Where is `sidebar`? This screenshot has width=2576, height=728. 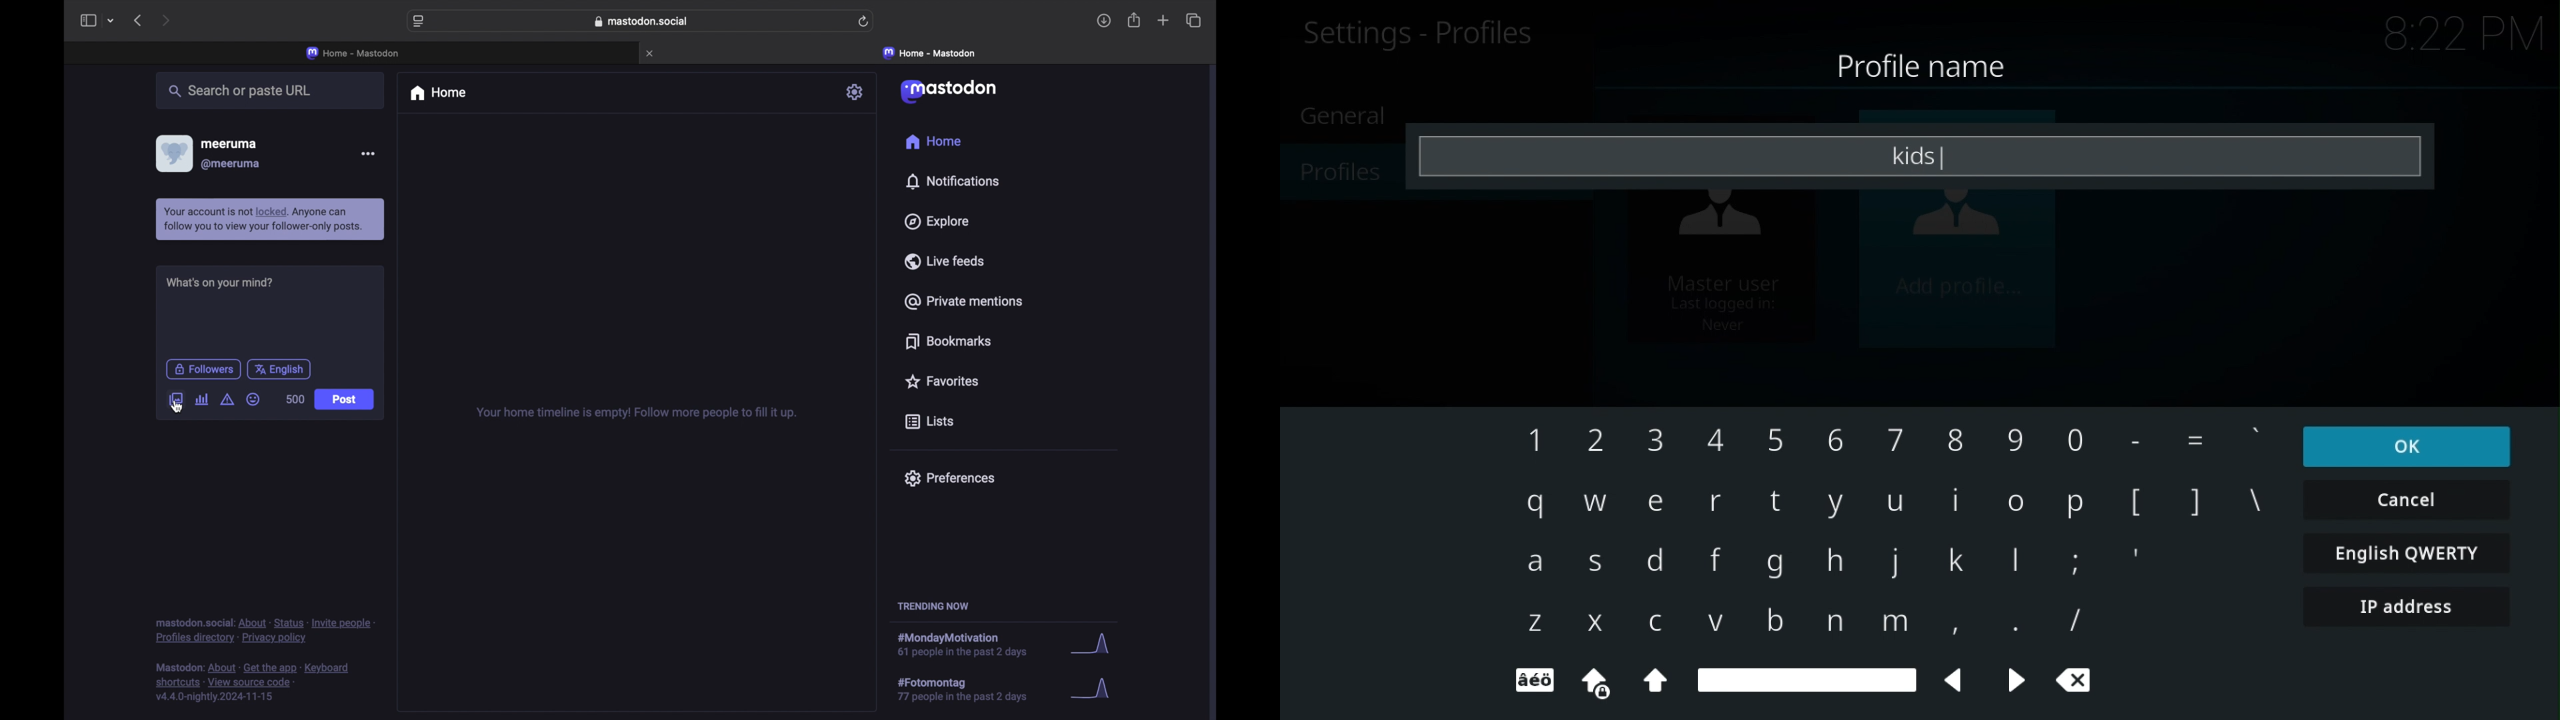 sidebar is located at coordinates (87, 21).